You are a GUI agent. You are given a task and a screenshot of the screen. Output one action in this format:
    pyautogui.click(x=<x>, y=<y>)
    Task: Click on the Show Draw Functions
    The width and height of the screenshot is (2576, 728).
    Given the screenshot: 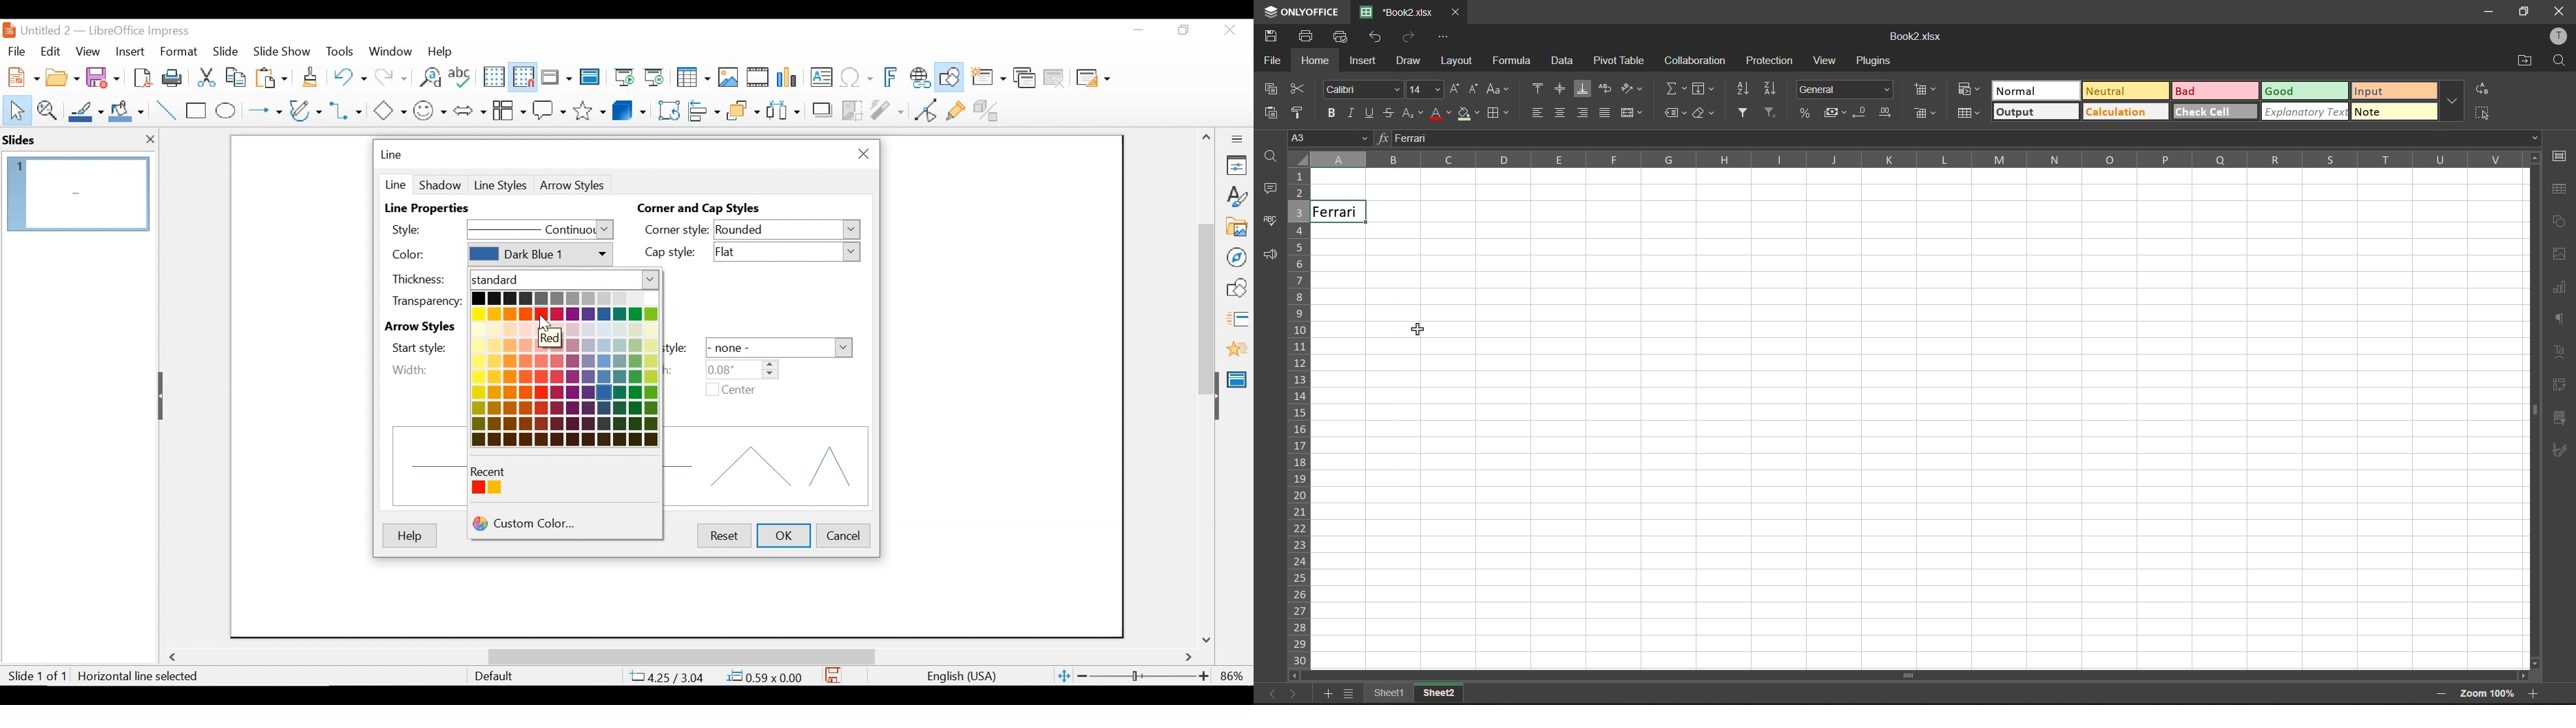 What is the action you would take?
    pyautogui.click(x=951, y=78)
    